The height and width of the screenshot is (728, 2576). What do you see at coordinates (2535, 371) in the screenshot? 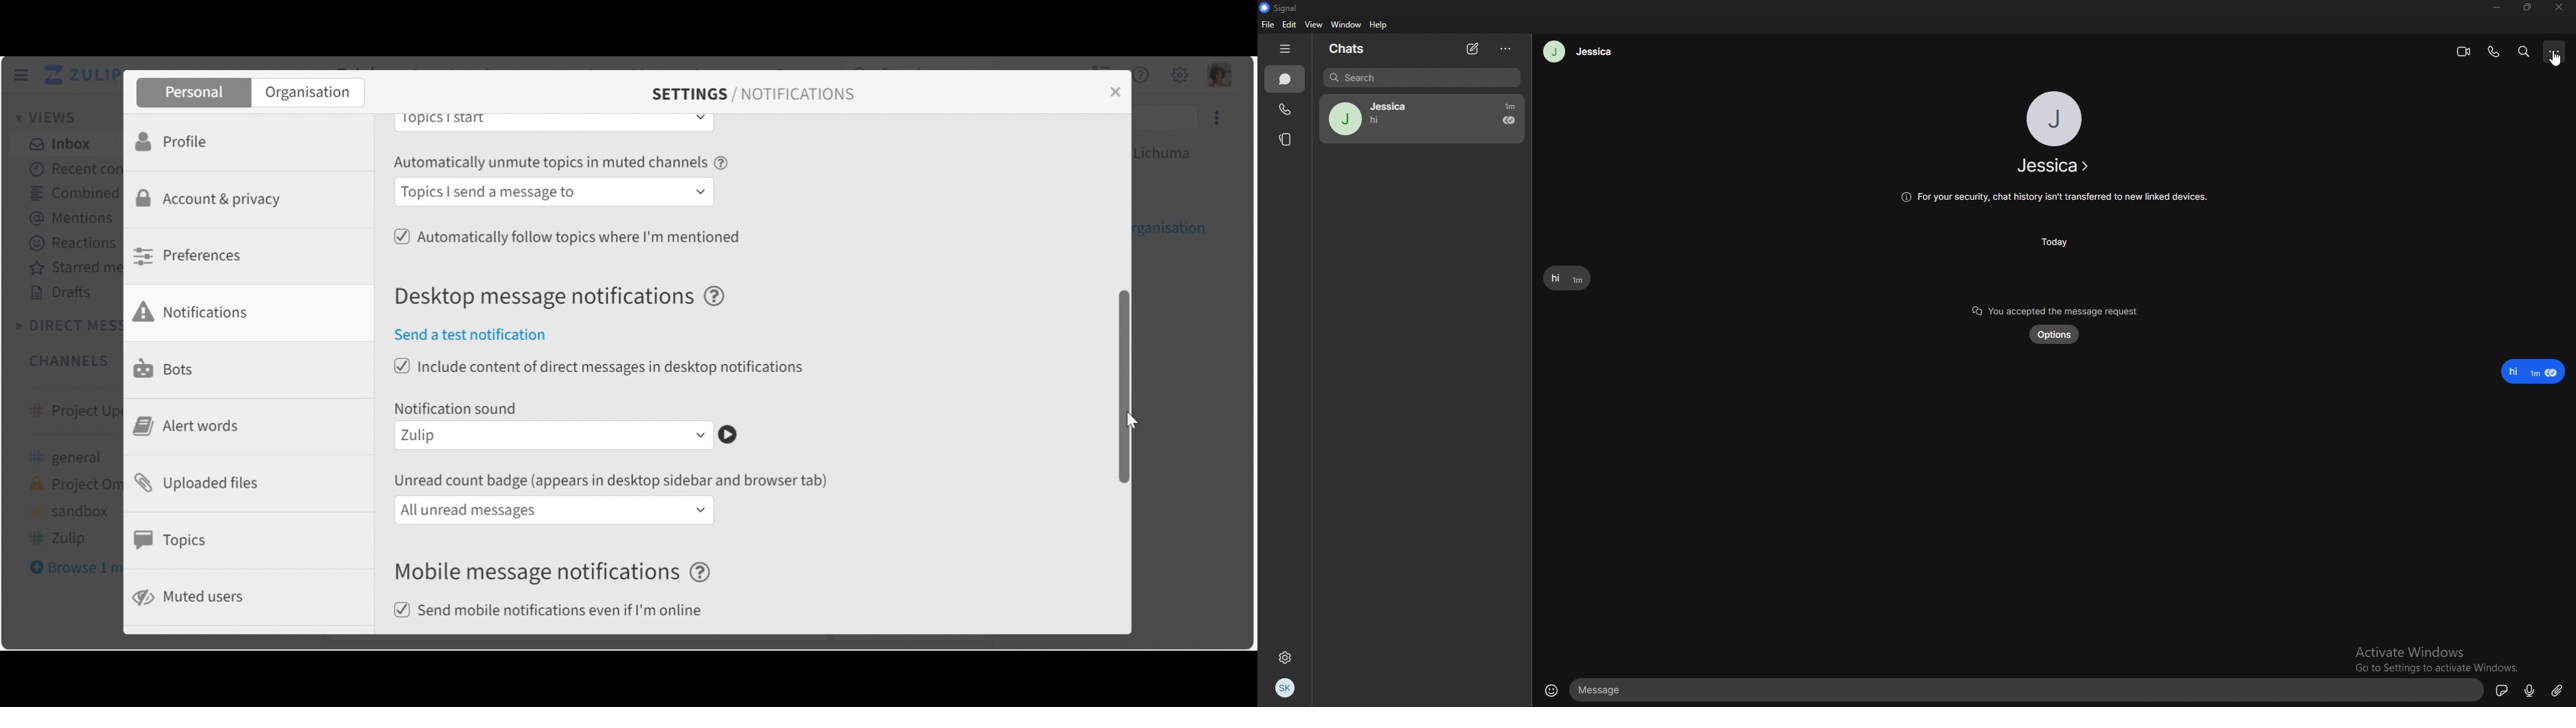
I see ` hi` at bounding box center [2535, 371].